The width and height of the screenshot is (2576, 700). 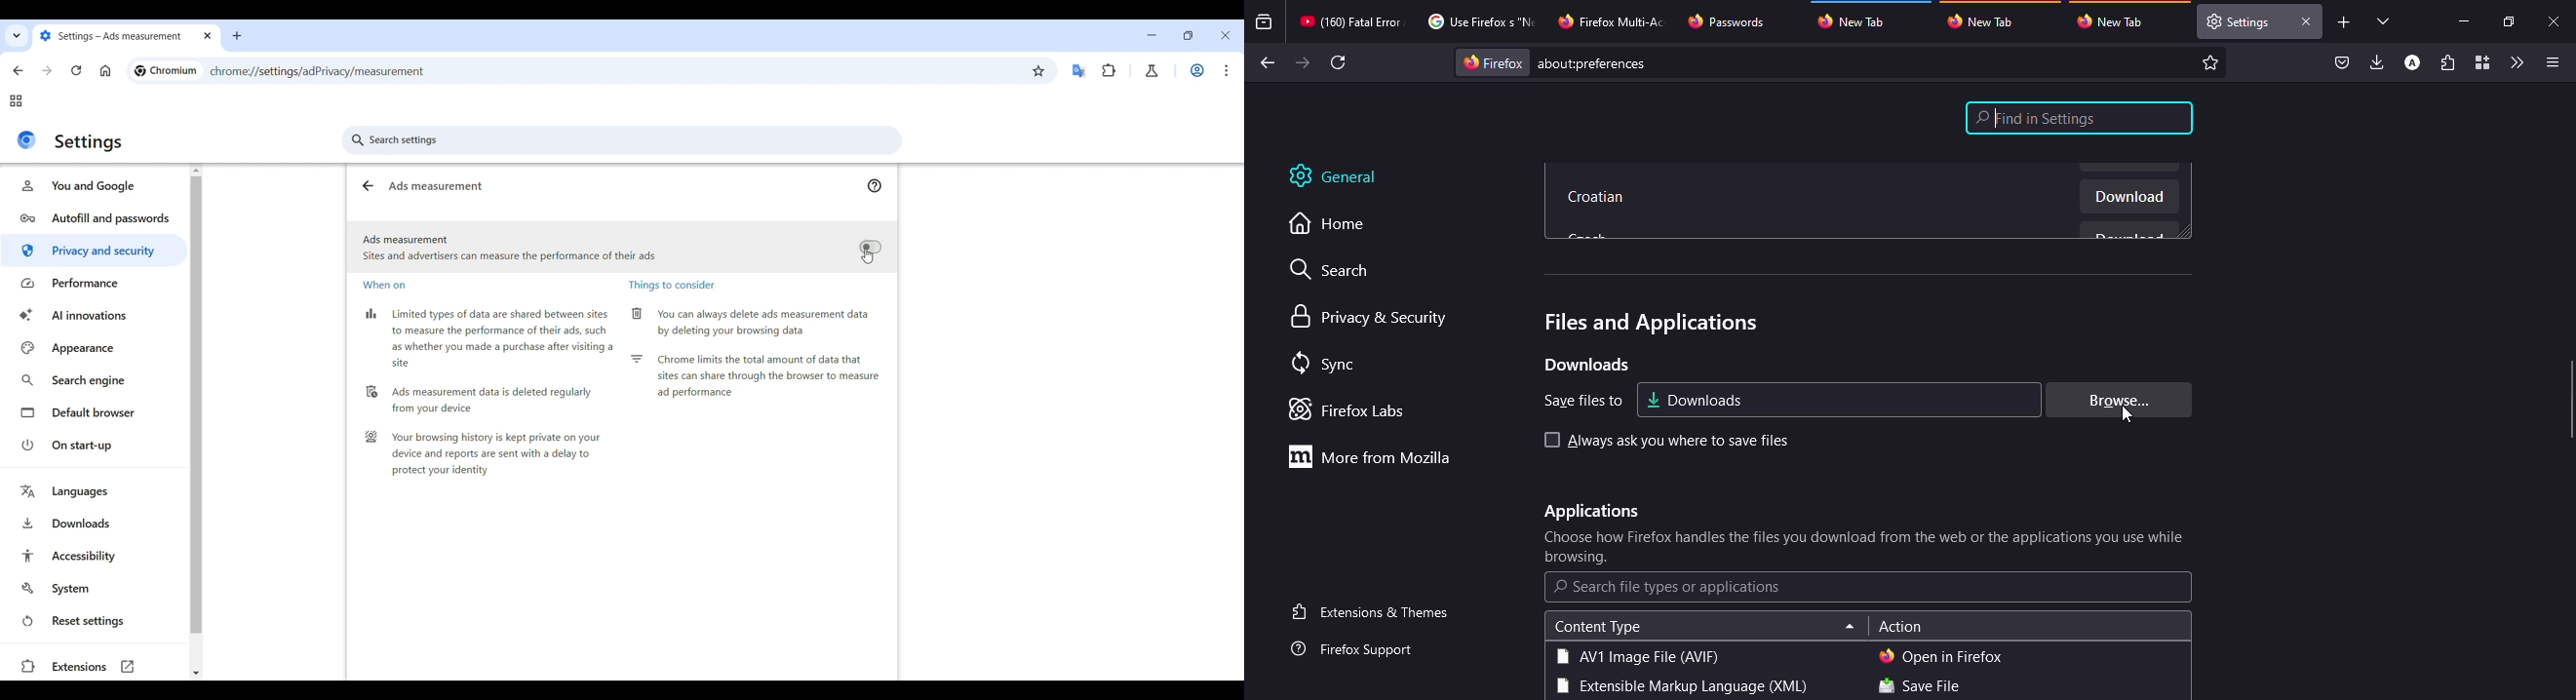 I want to click on tab, so click(x=2116, y=21).